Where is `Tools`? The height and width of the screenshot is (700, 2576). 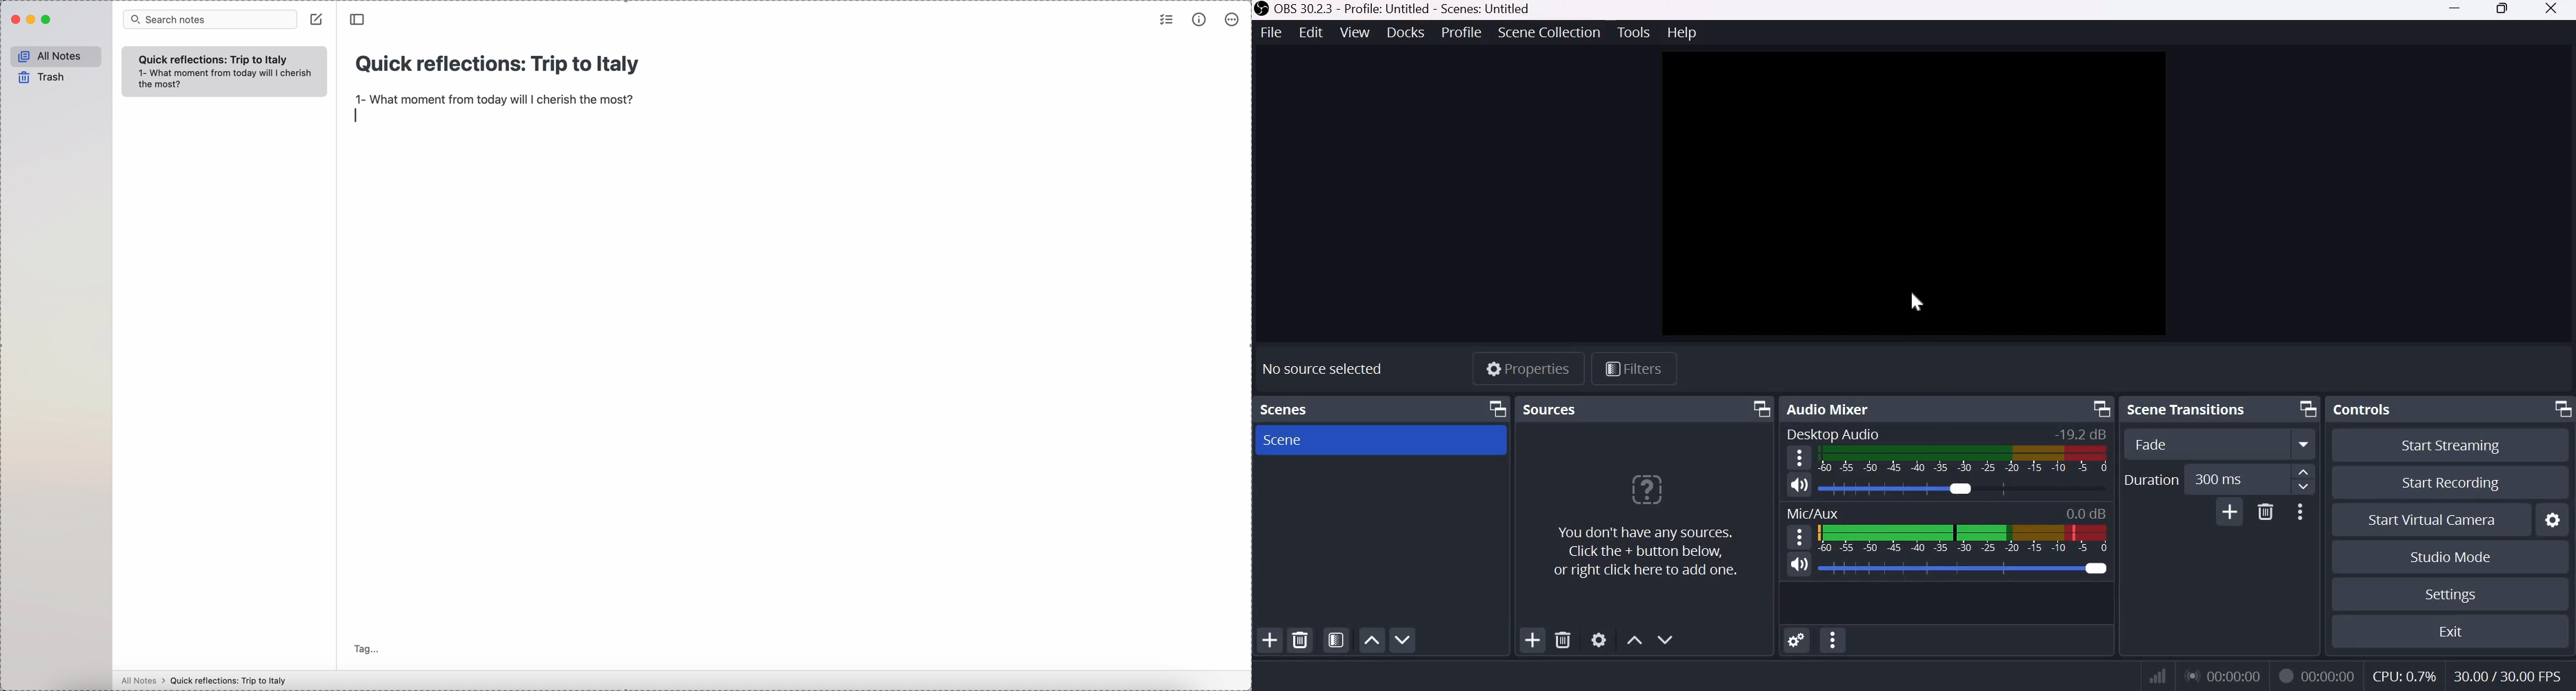
Tools is located at coordinates (1634, 32).